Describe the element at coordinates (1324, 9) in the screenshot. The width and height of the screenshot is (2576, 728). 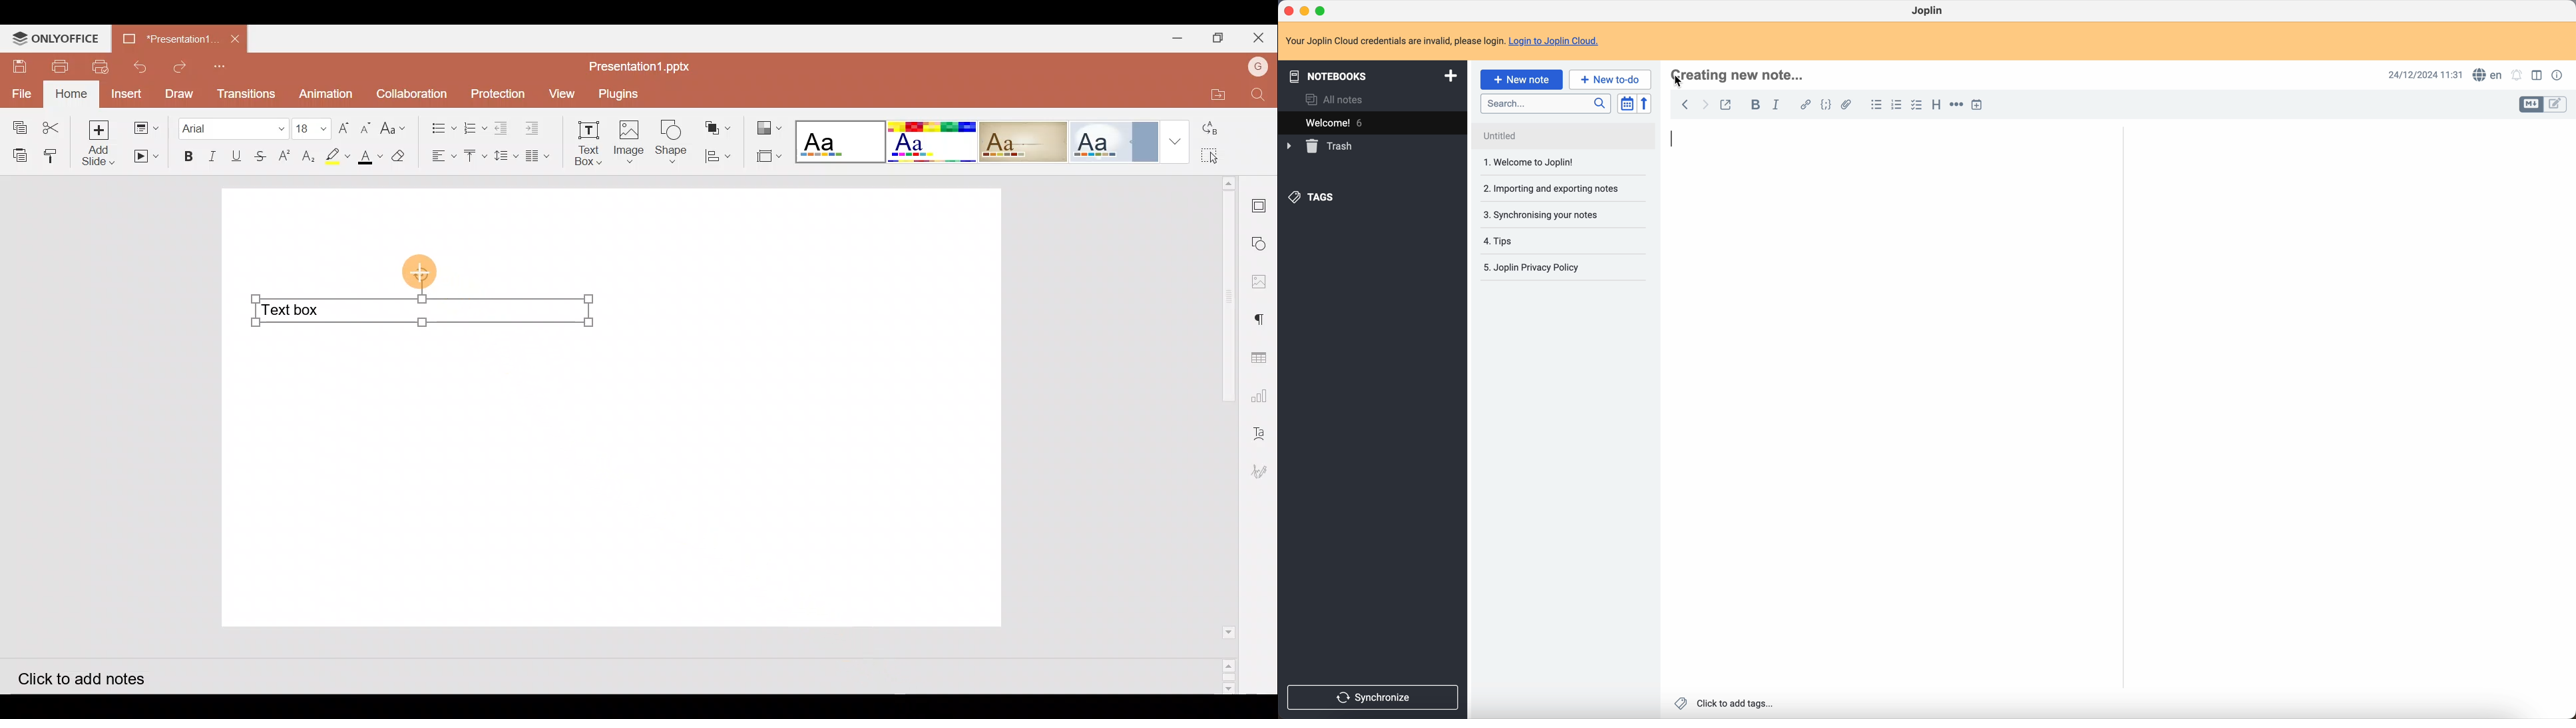
I see `maximize` at that location.